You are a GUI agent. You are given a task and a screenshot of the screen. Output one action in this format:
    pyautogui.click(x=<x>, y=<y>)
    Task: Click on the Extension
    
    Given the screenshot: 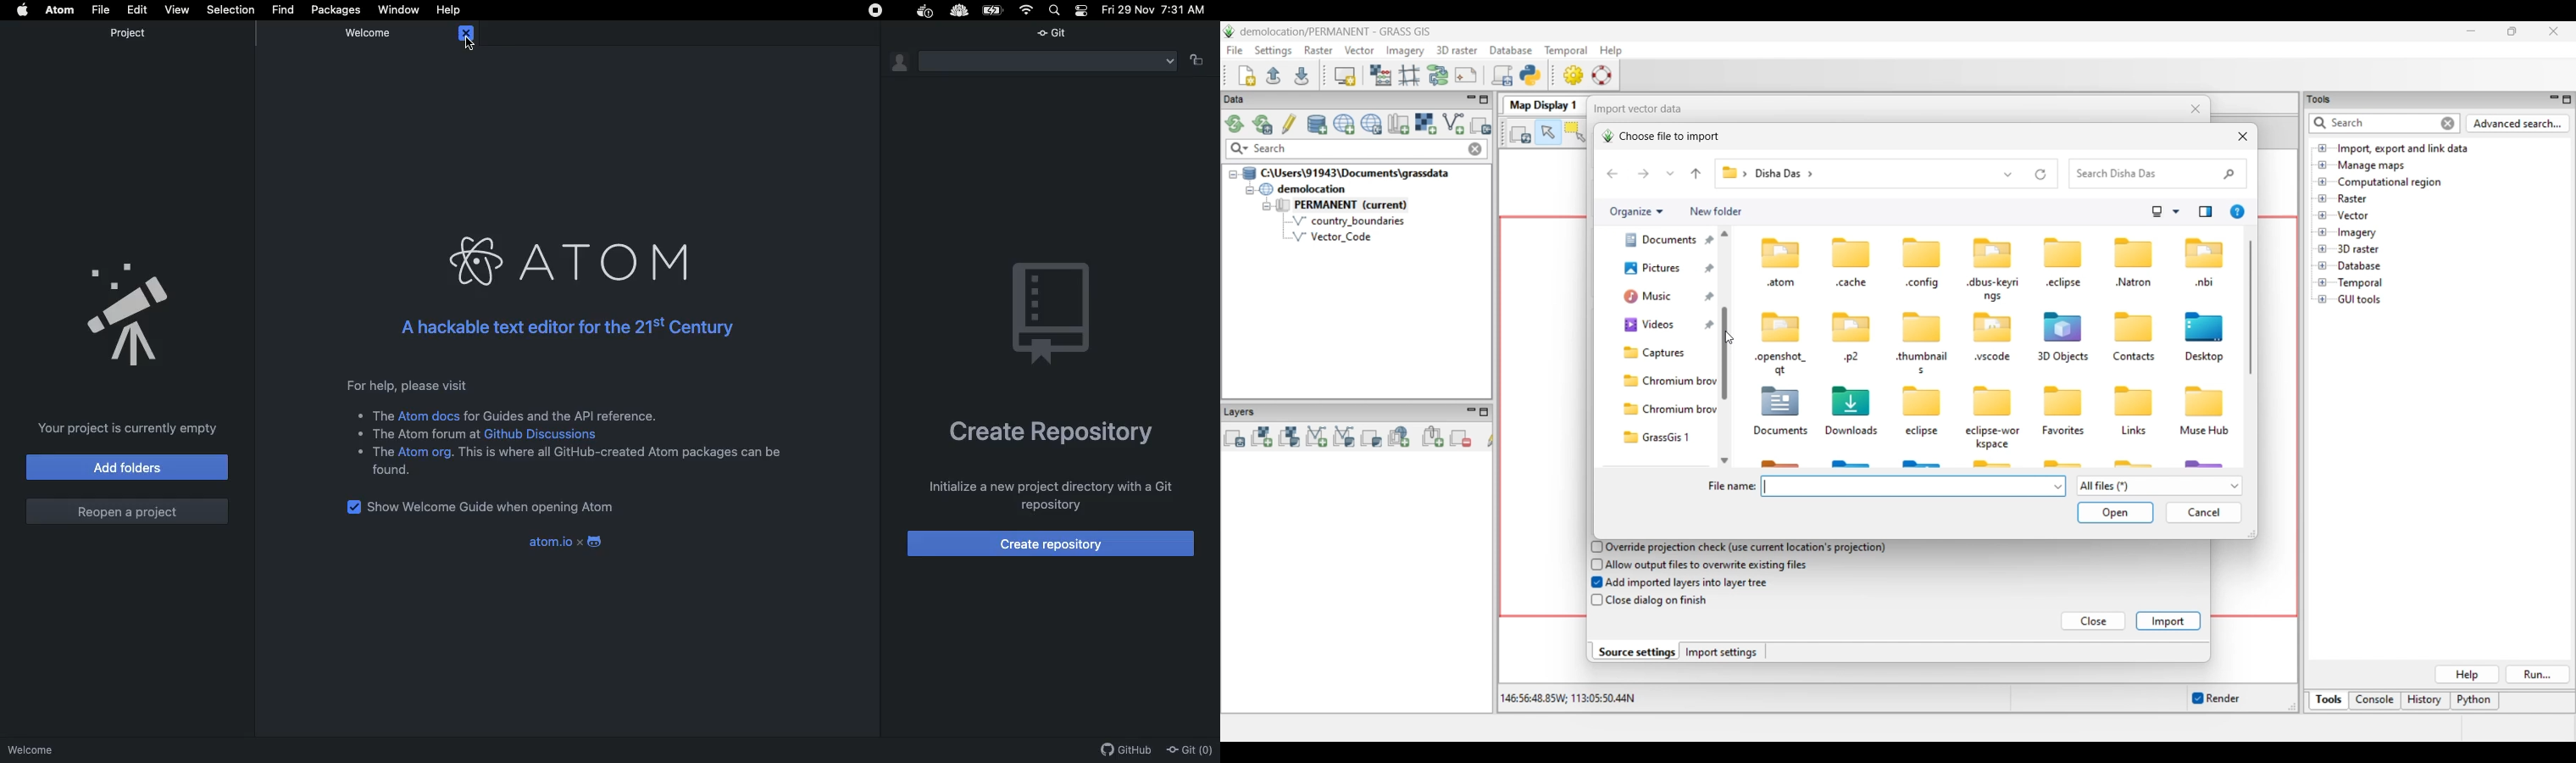 What is the action you would take?
    pyautogui.click(x=959, y=11)
    